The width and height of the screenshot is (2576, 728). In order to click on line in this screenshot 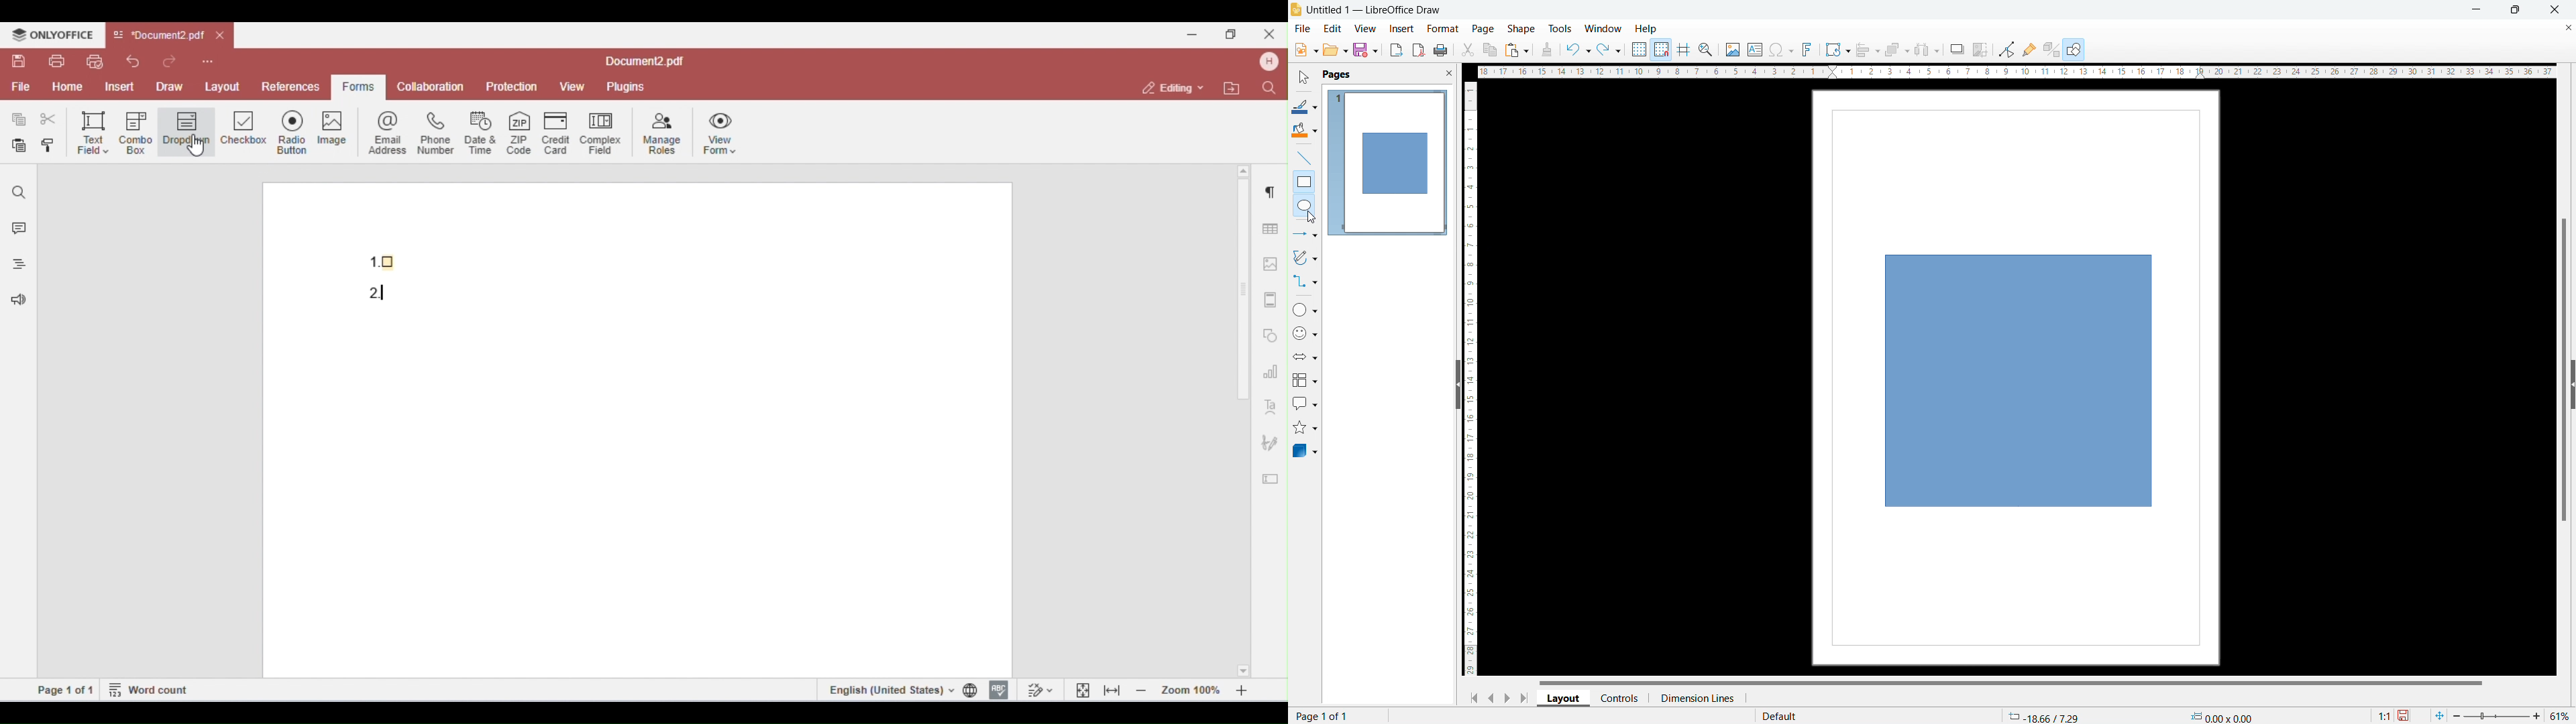, I will do `click(1305, 159)`.